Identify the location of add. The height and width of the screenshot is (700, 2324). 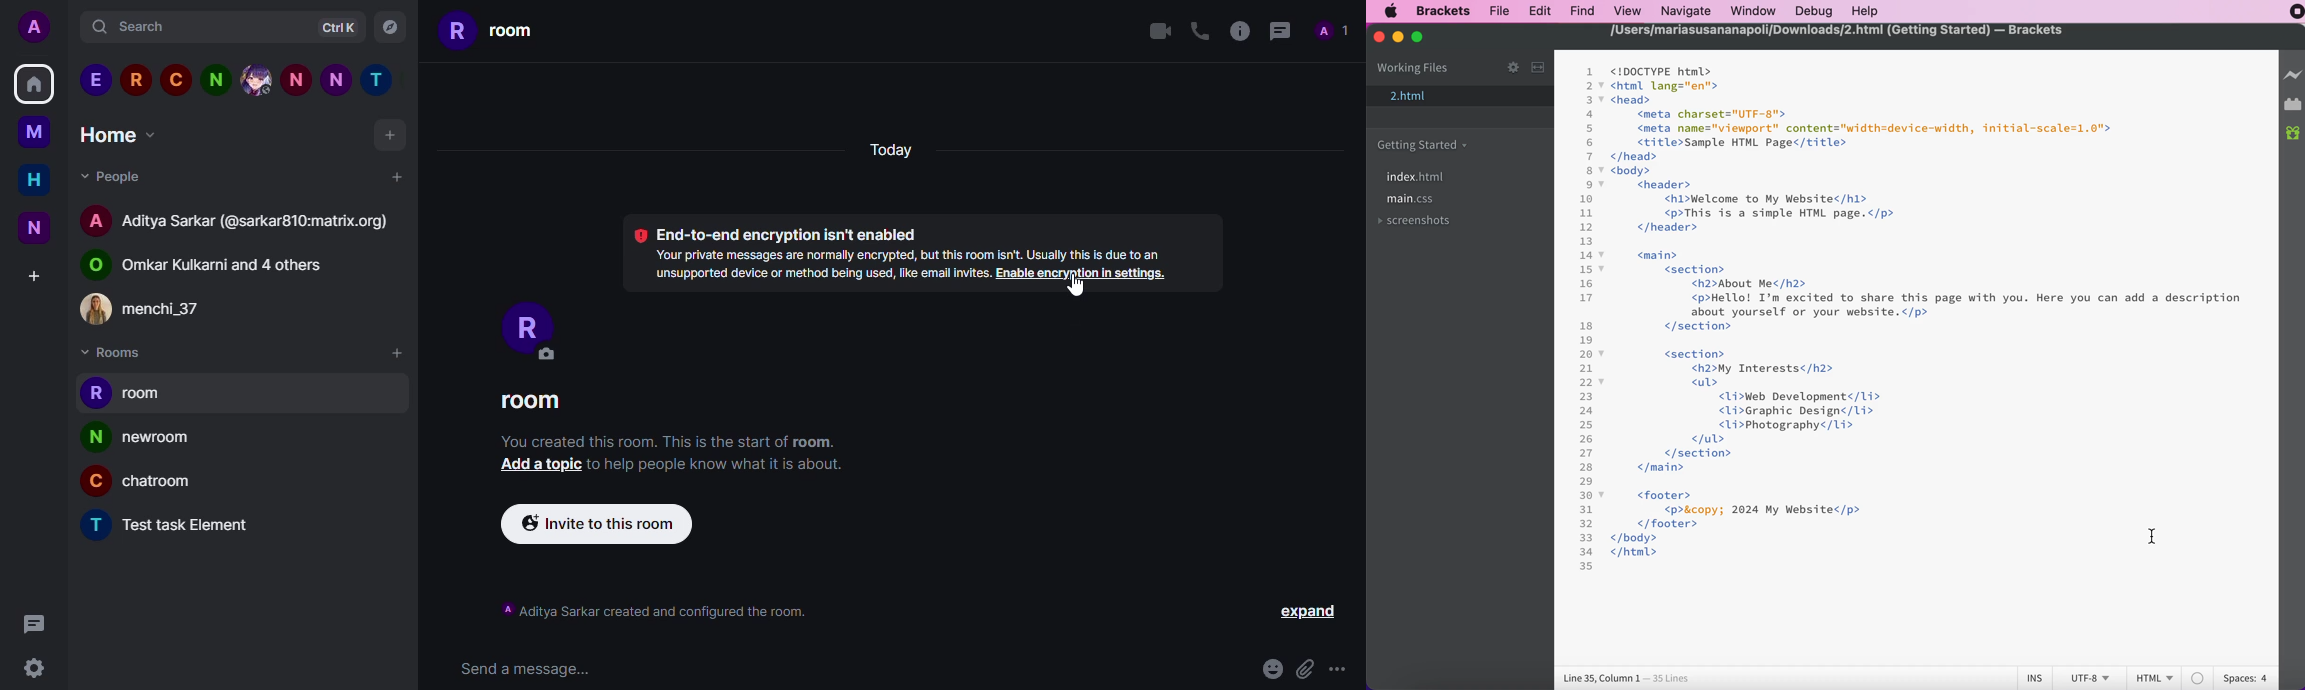
(389, 135).